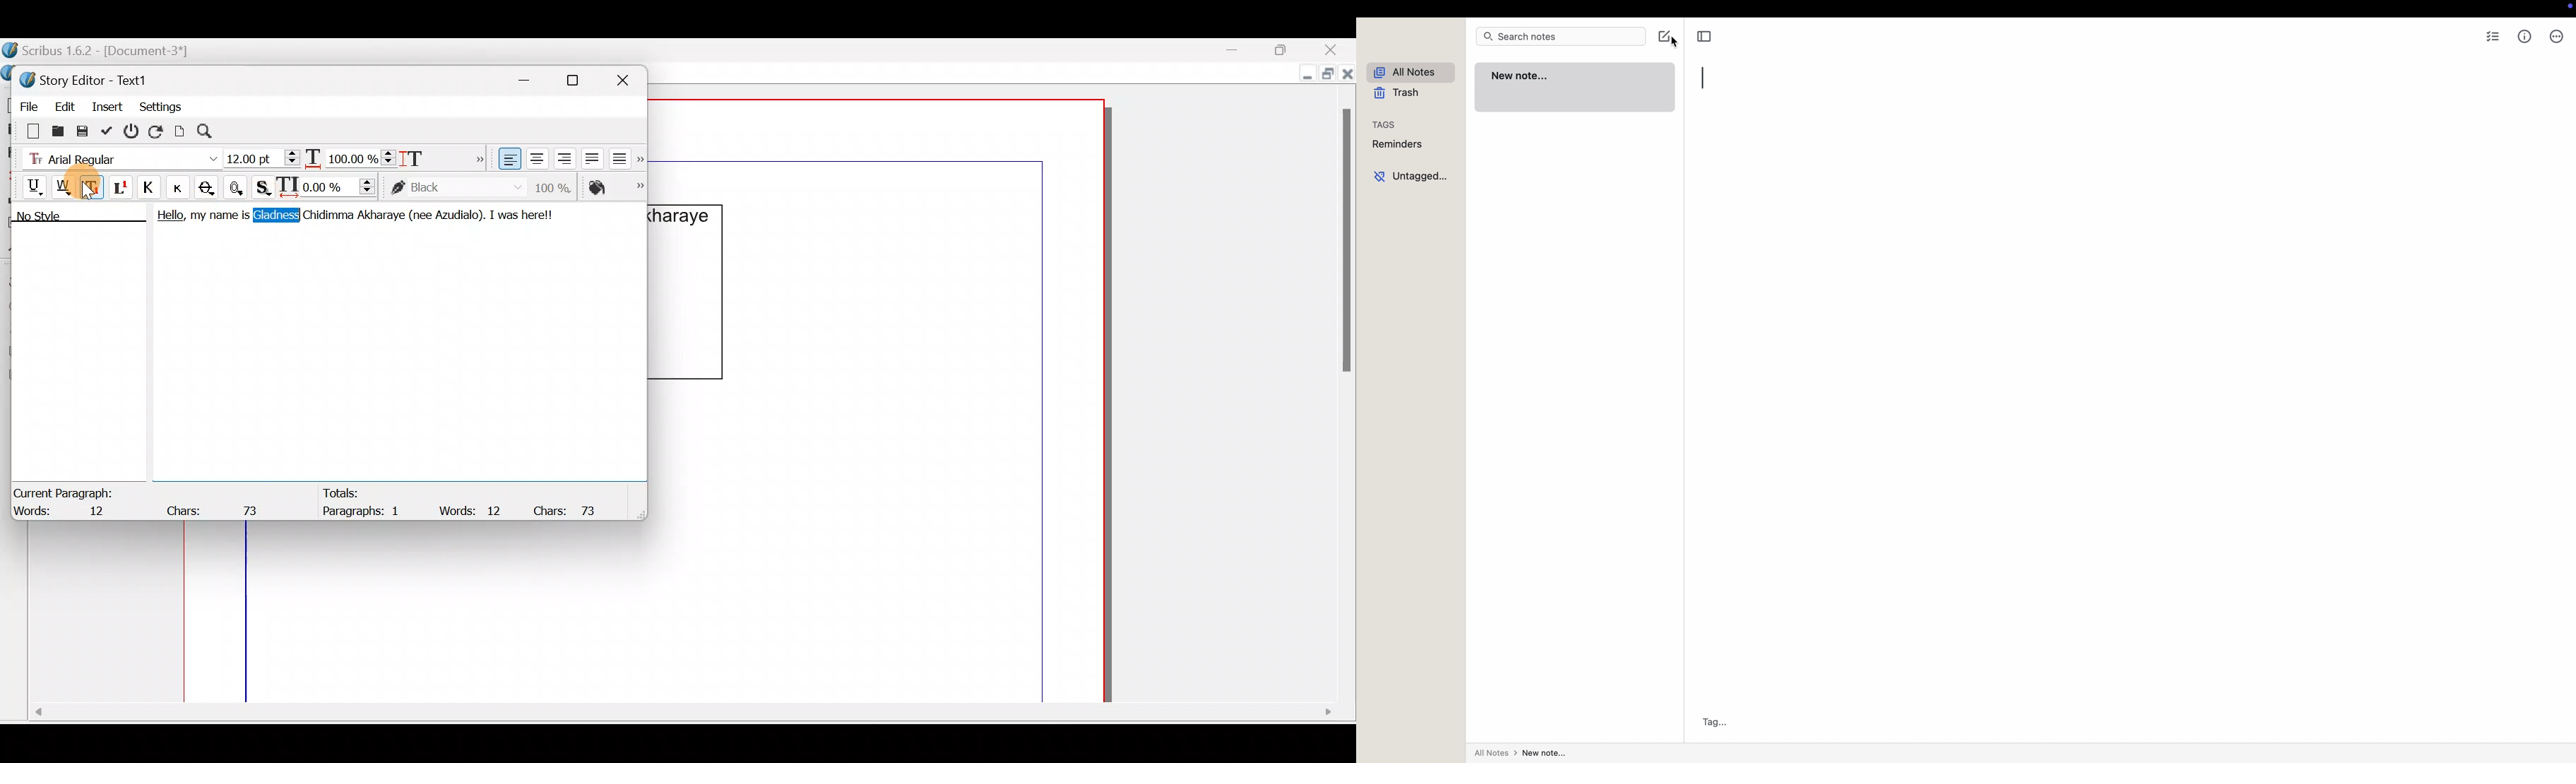 This screenshot has width=2576, height=784. I want to click on checklist, so click(2491, 38).